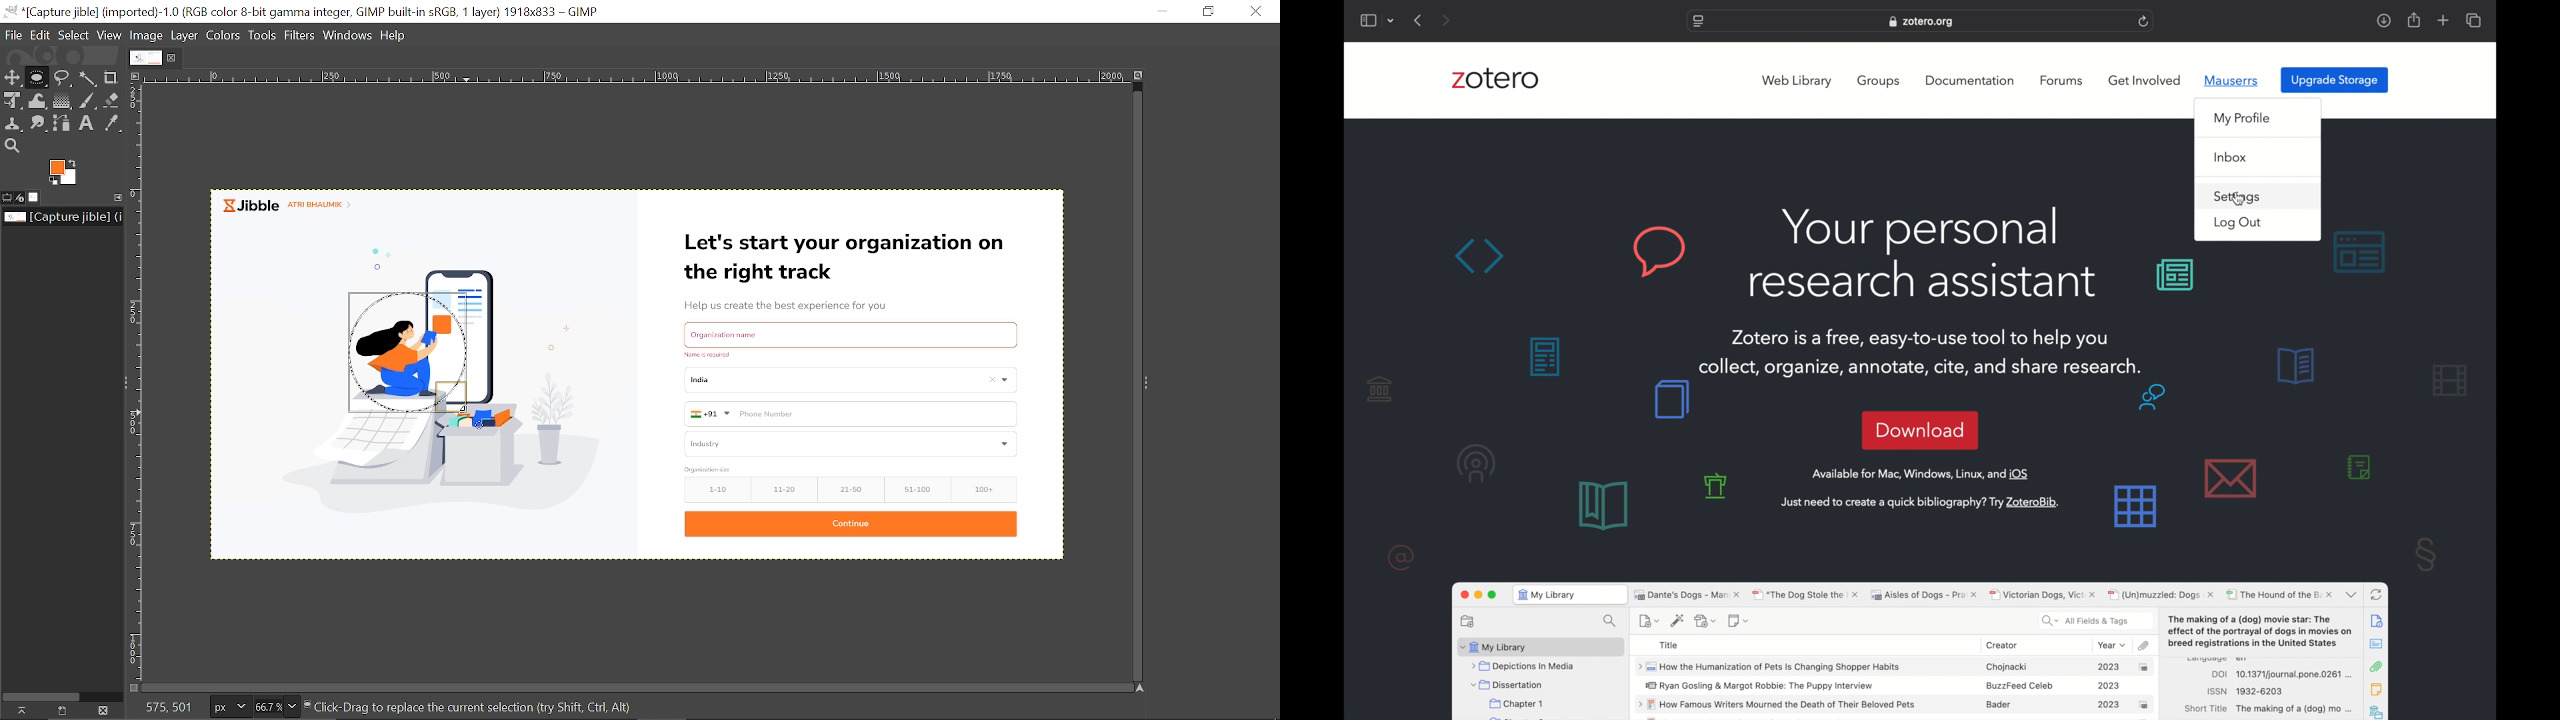  What do you see at coordinates (305, 13) in the screenshot?
I see `Current window` at bounding box center [305, 13].